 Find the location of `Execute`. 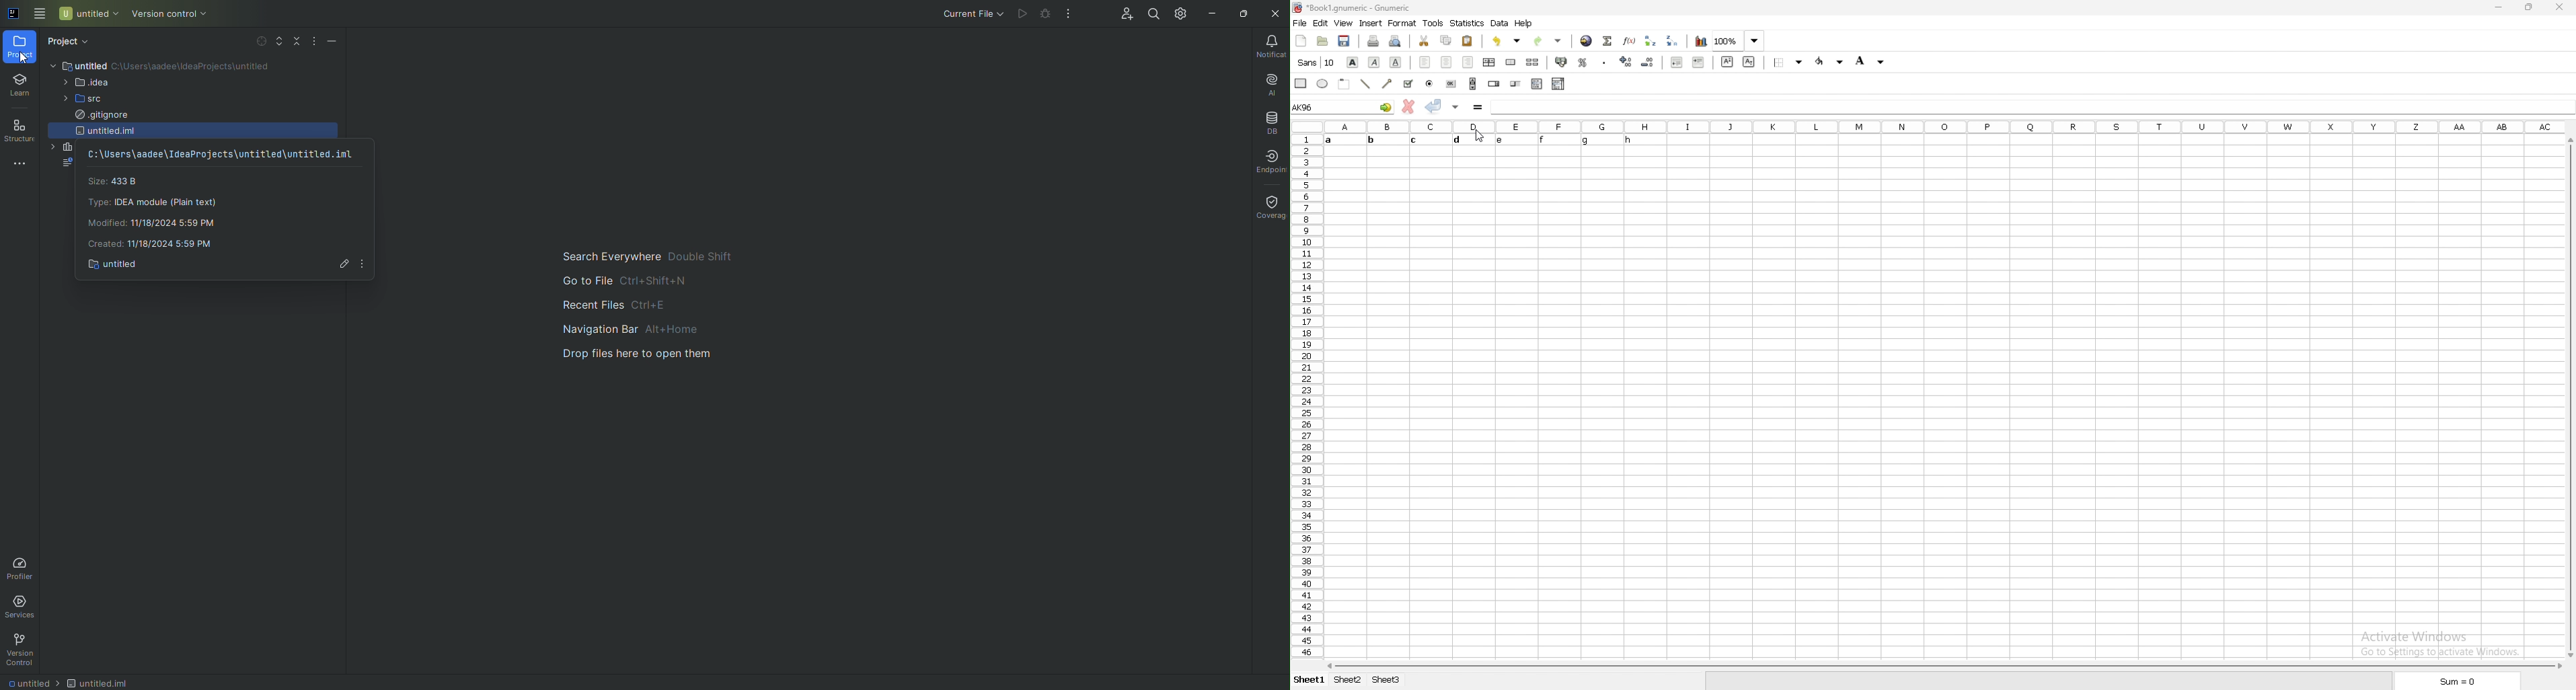

Execute is located at coordinates (1021, 14).